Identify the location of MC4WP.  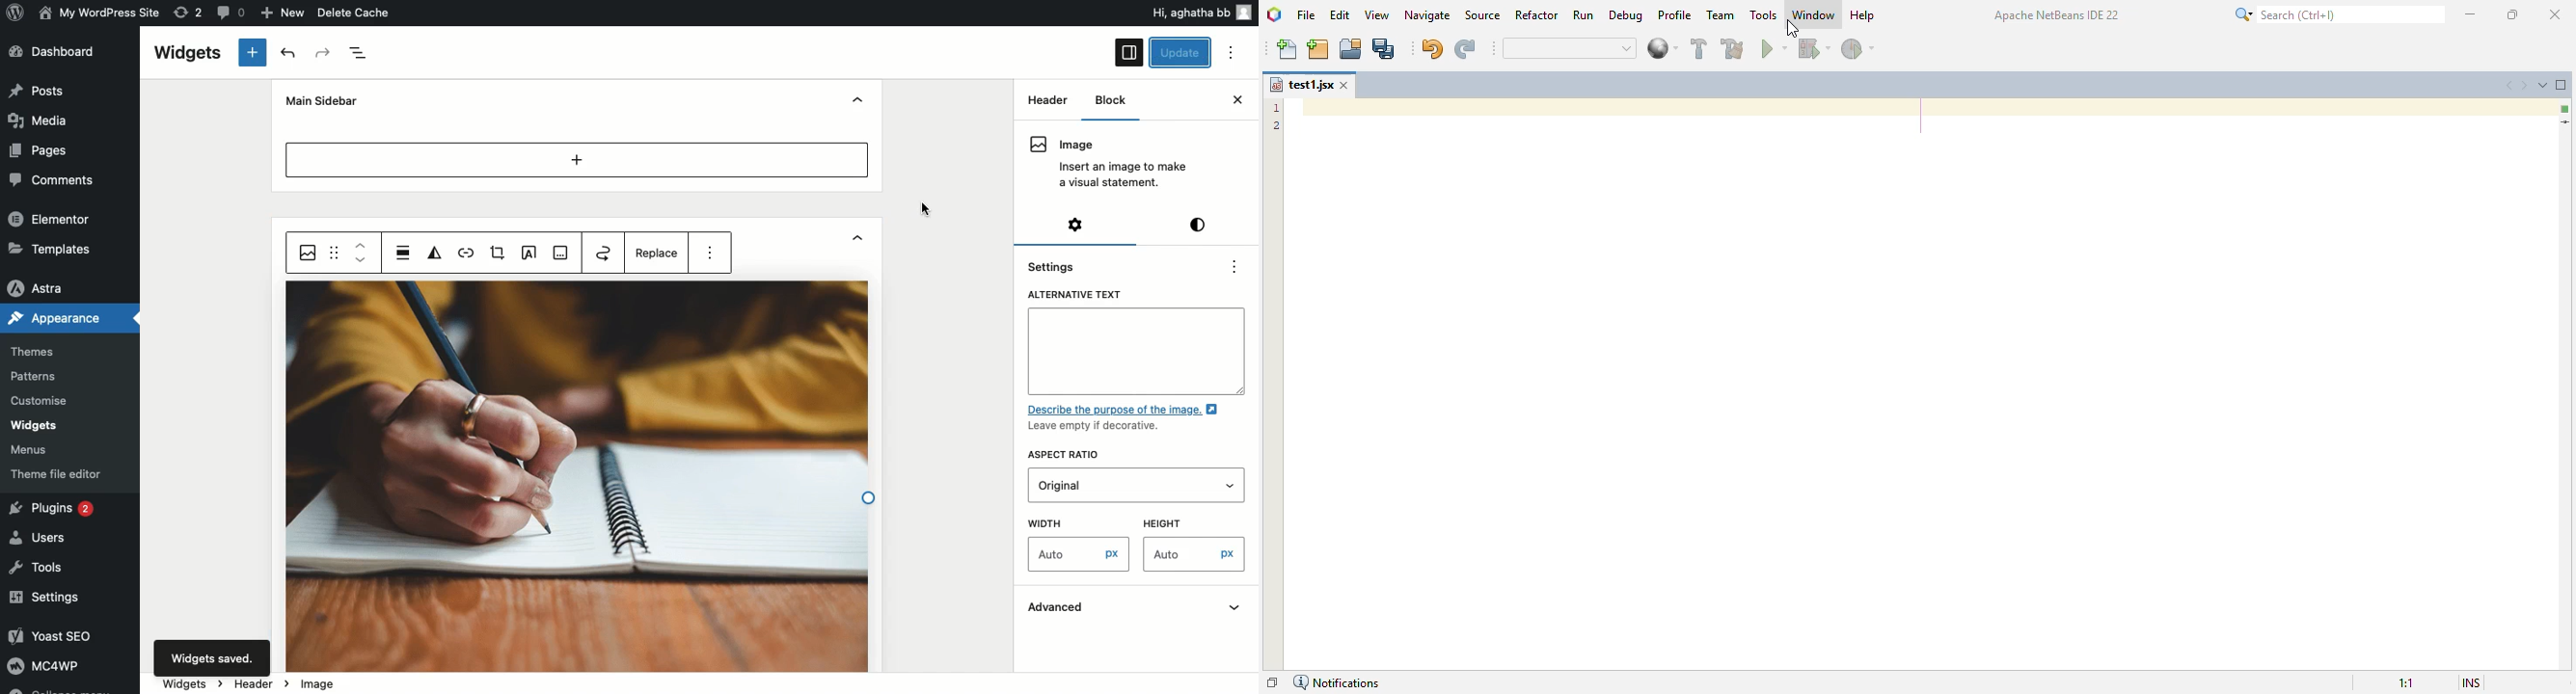
(42, 664).